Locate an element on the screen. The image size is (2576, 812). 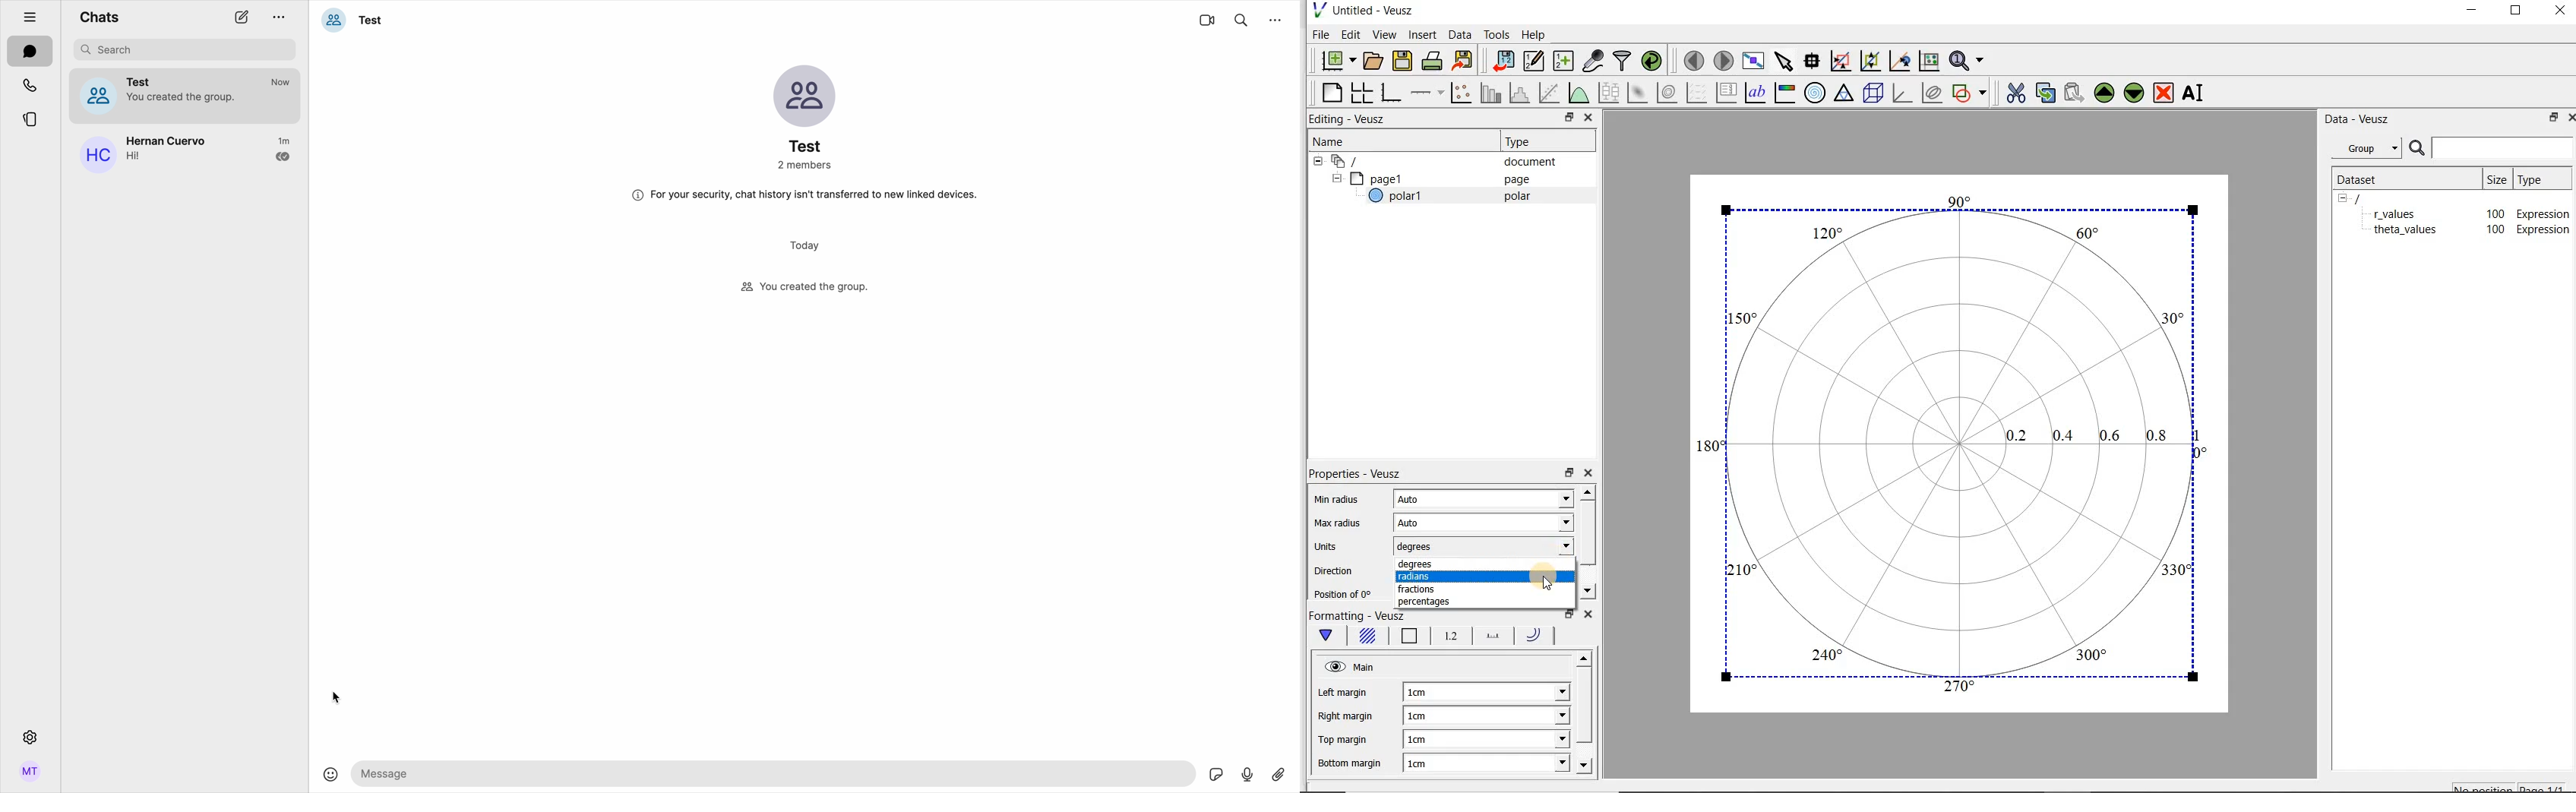
more options is located at coordinates (1277, 19).